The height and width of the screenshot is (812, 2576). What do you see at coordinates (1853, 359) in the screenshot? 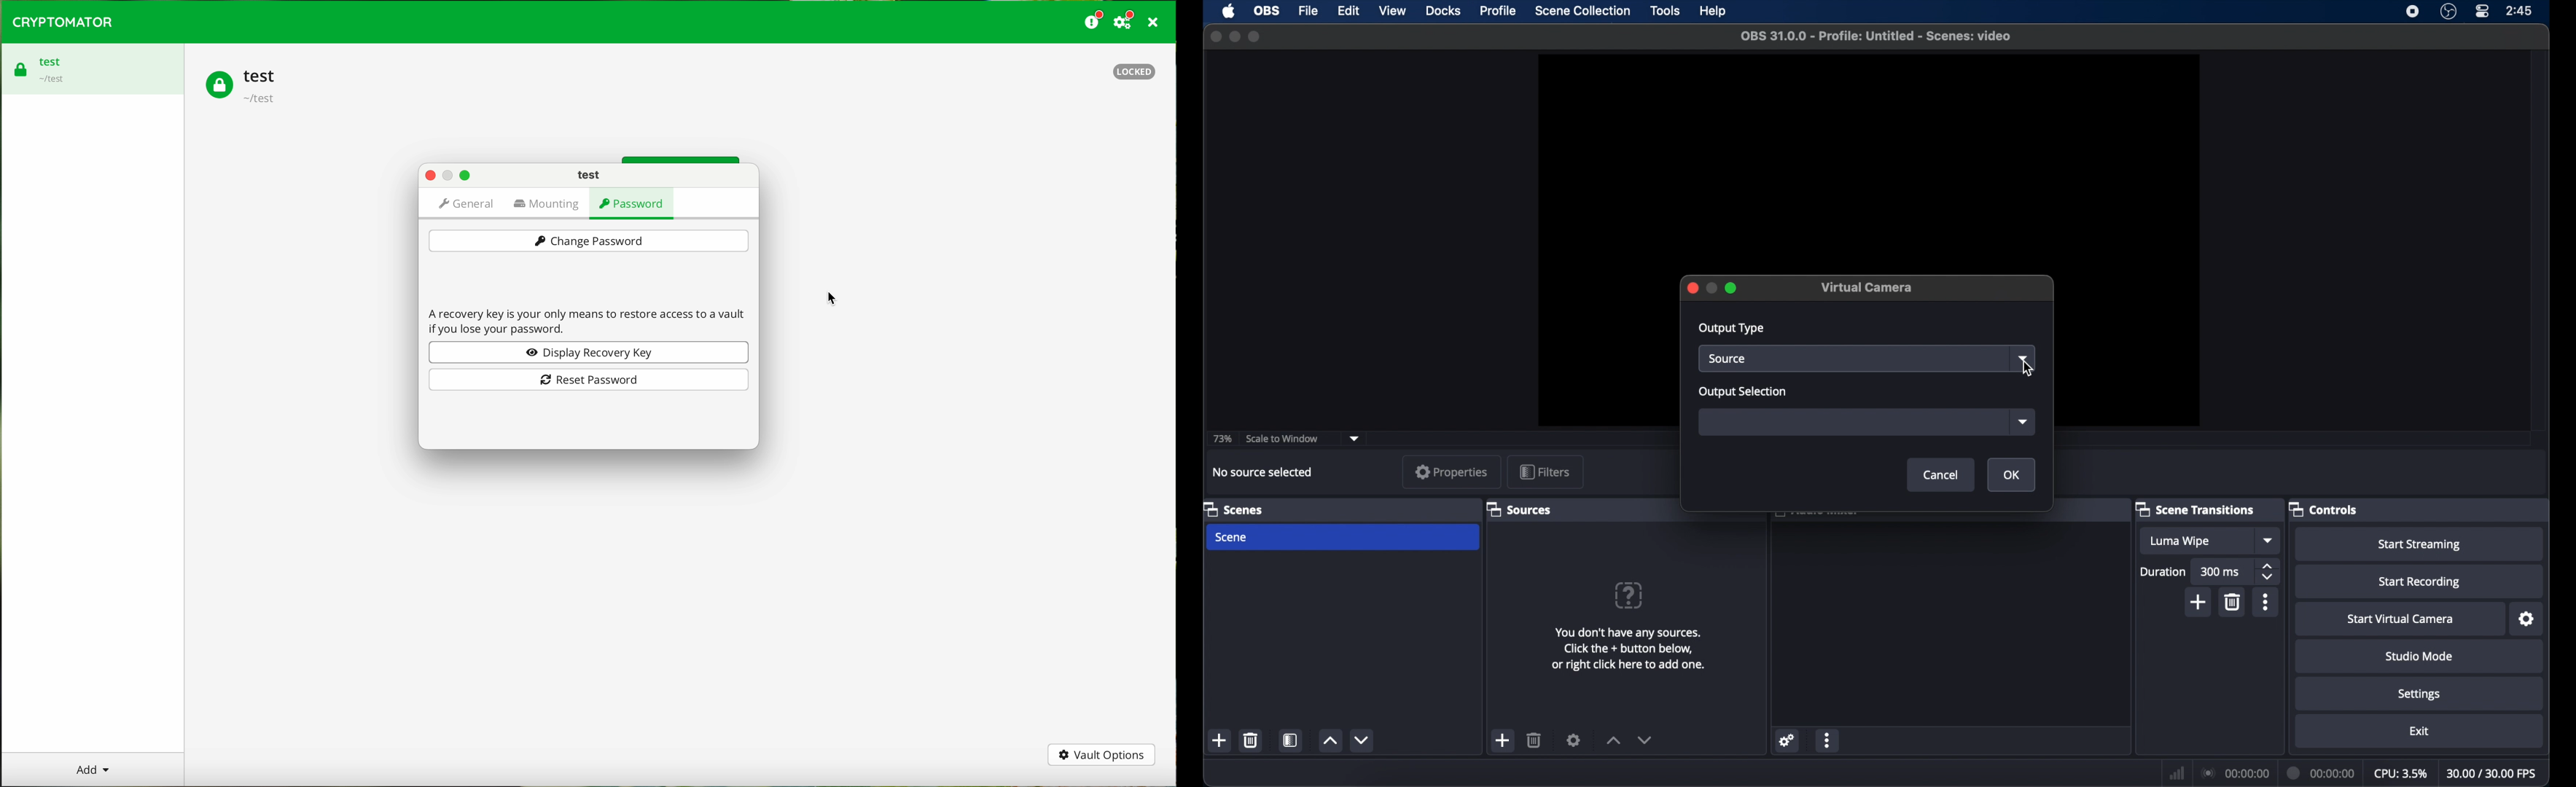
I see `source` at bounding box center [1853, 359].